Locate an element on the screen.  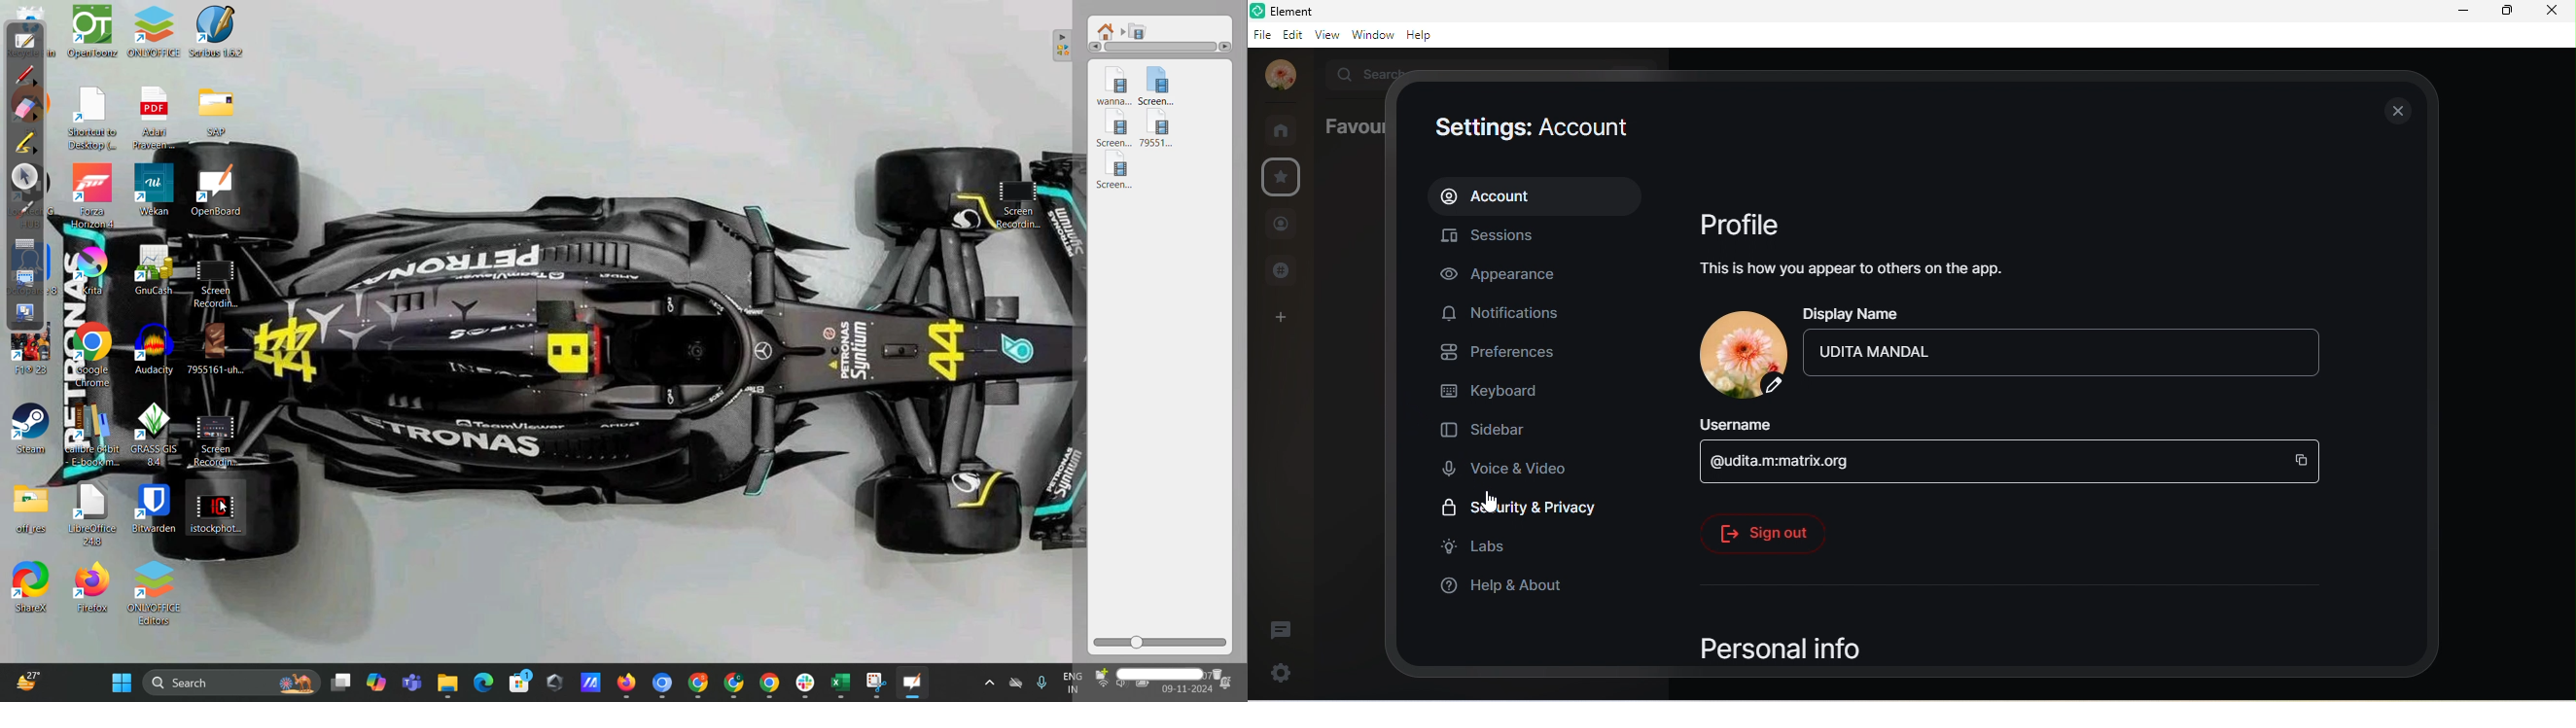
cursor movement is located at coordinates (1486, 501).